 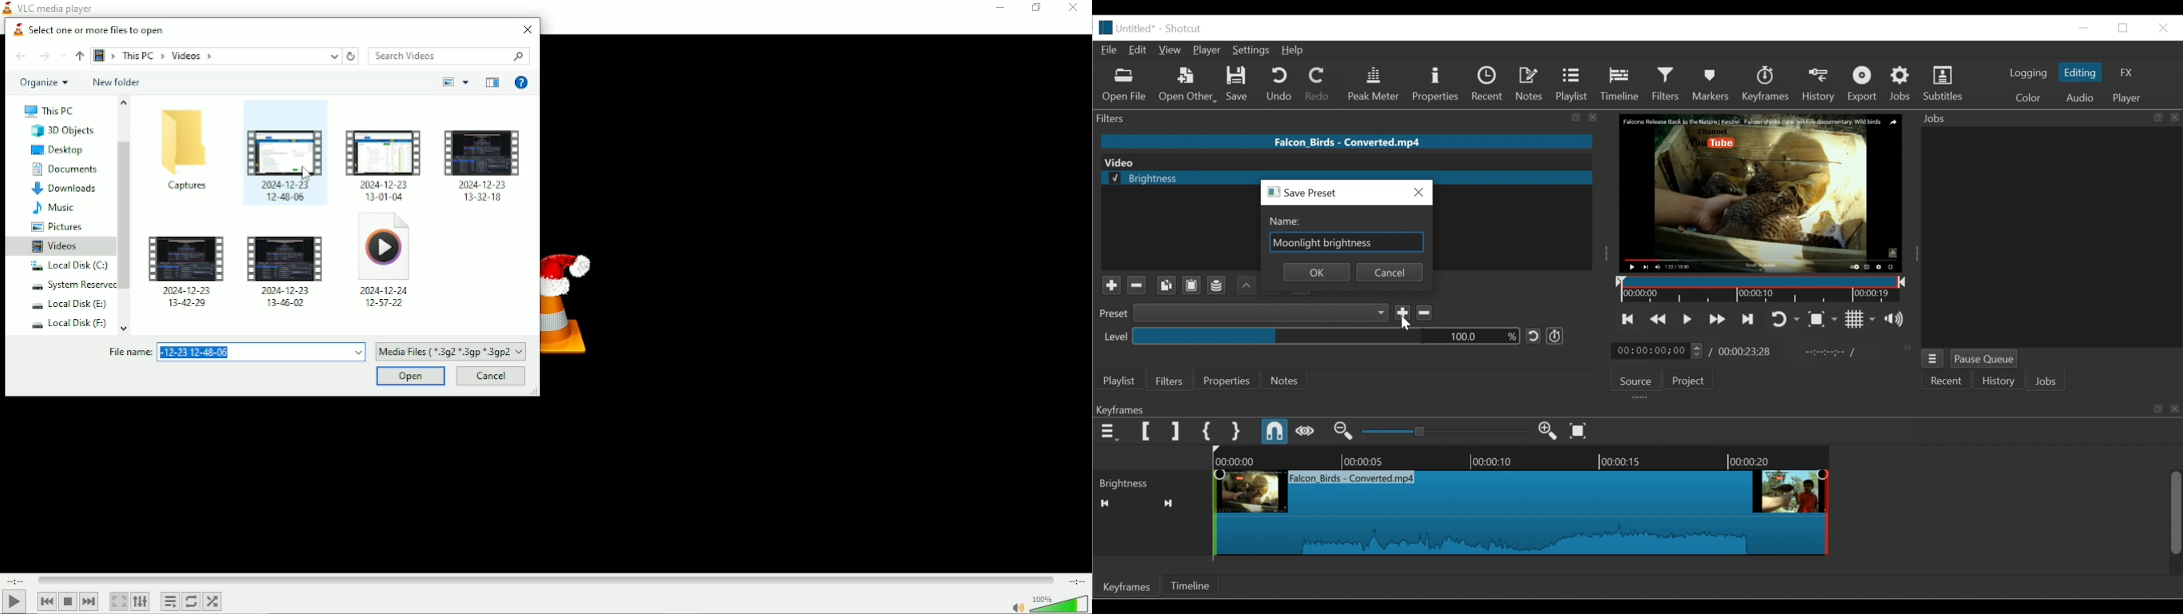 I want to click on Export, so click(x=1863, y=84).